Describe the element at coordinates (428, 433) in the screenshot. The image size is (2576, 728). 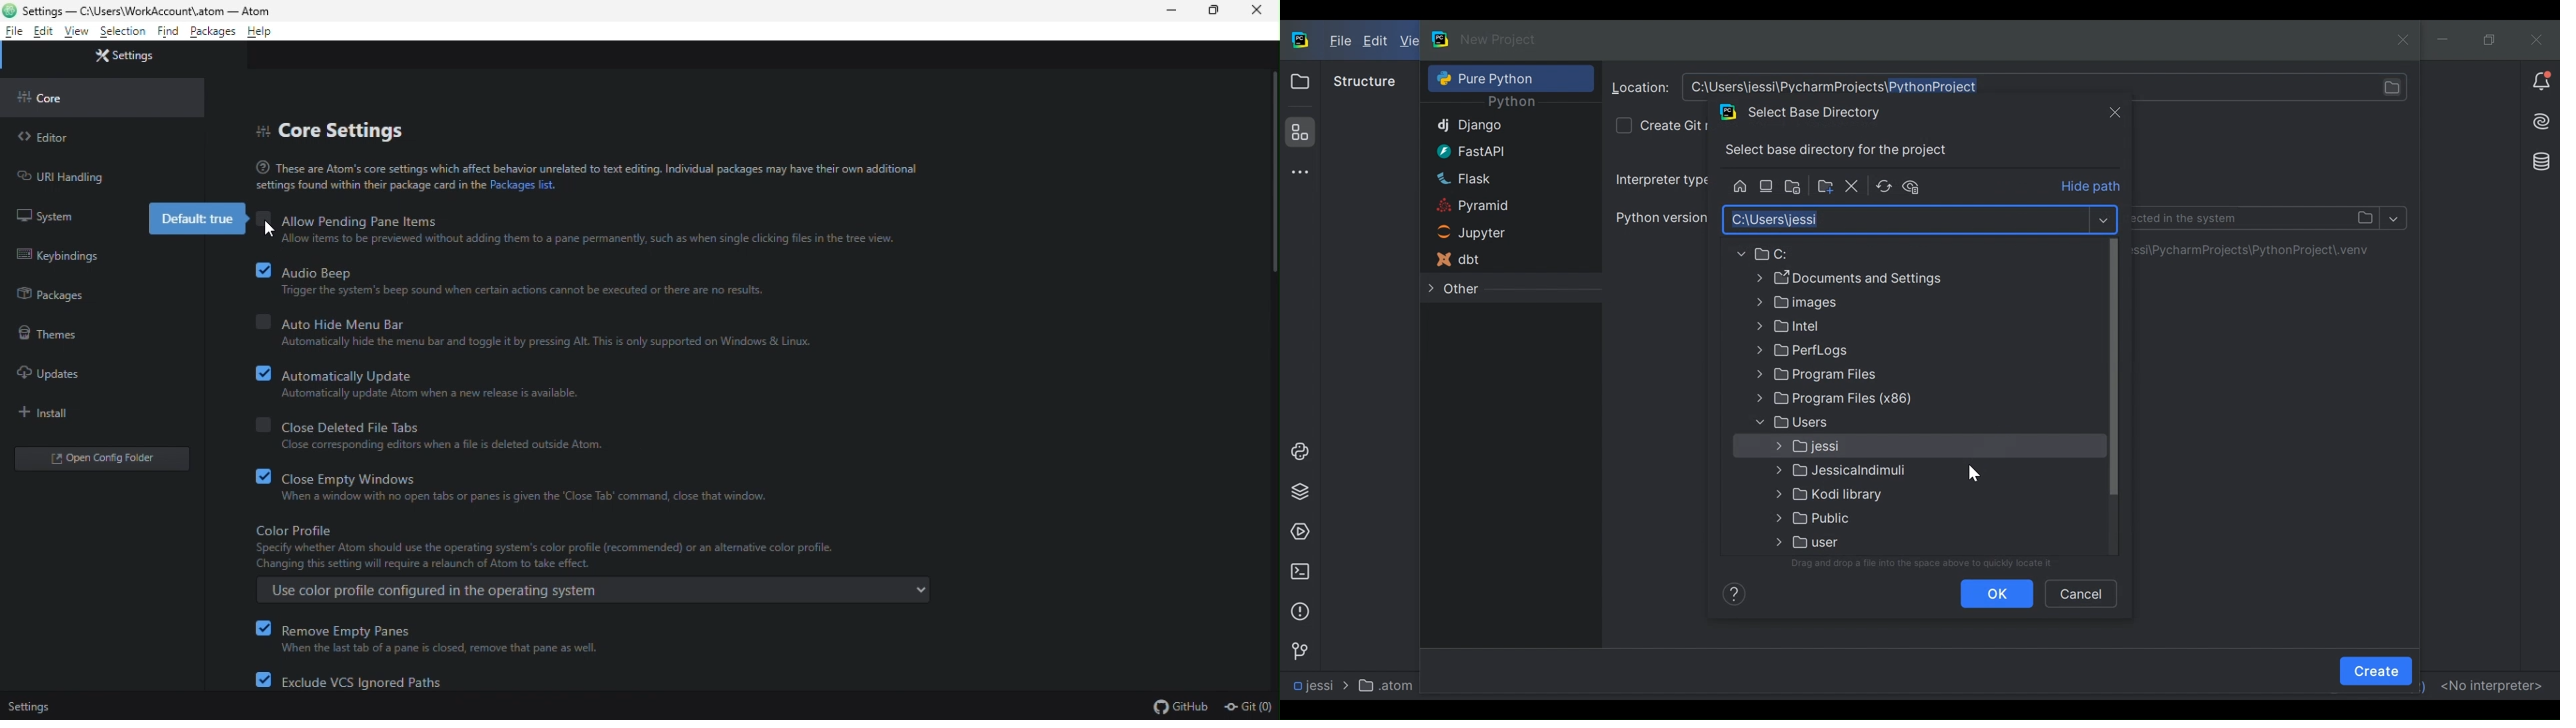
I see `close deleted file tabs. Close corresponding editors when a file is deleted outside Atom.` at that location.